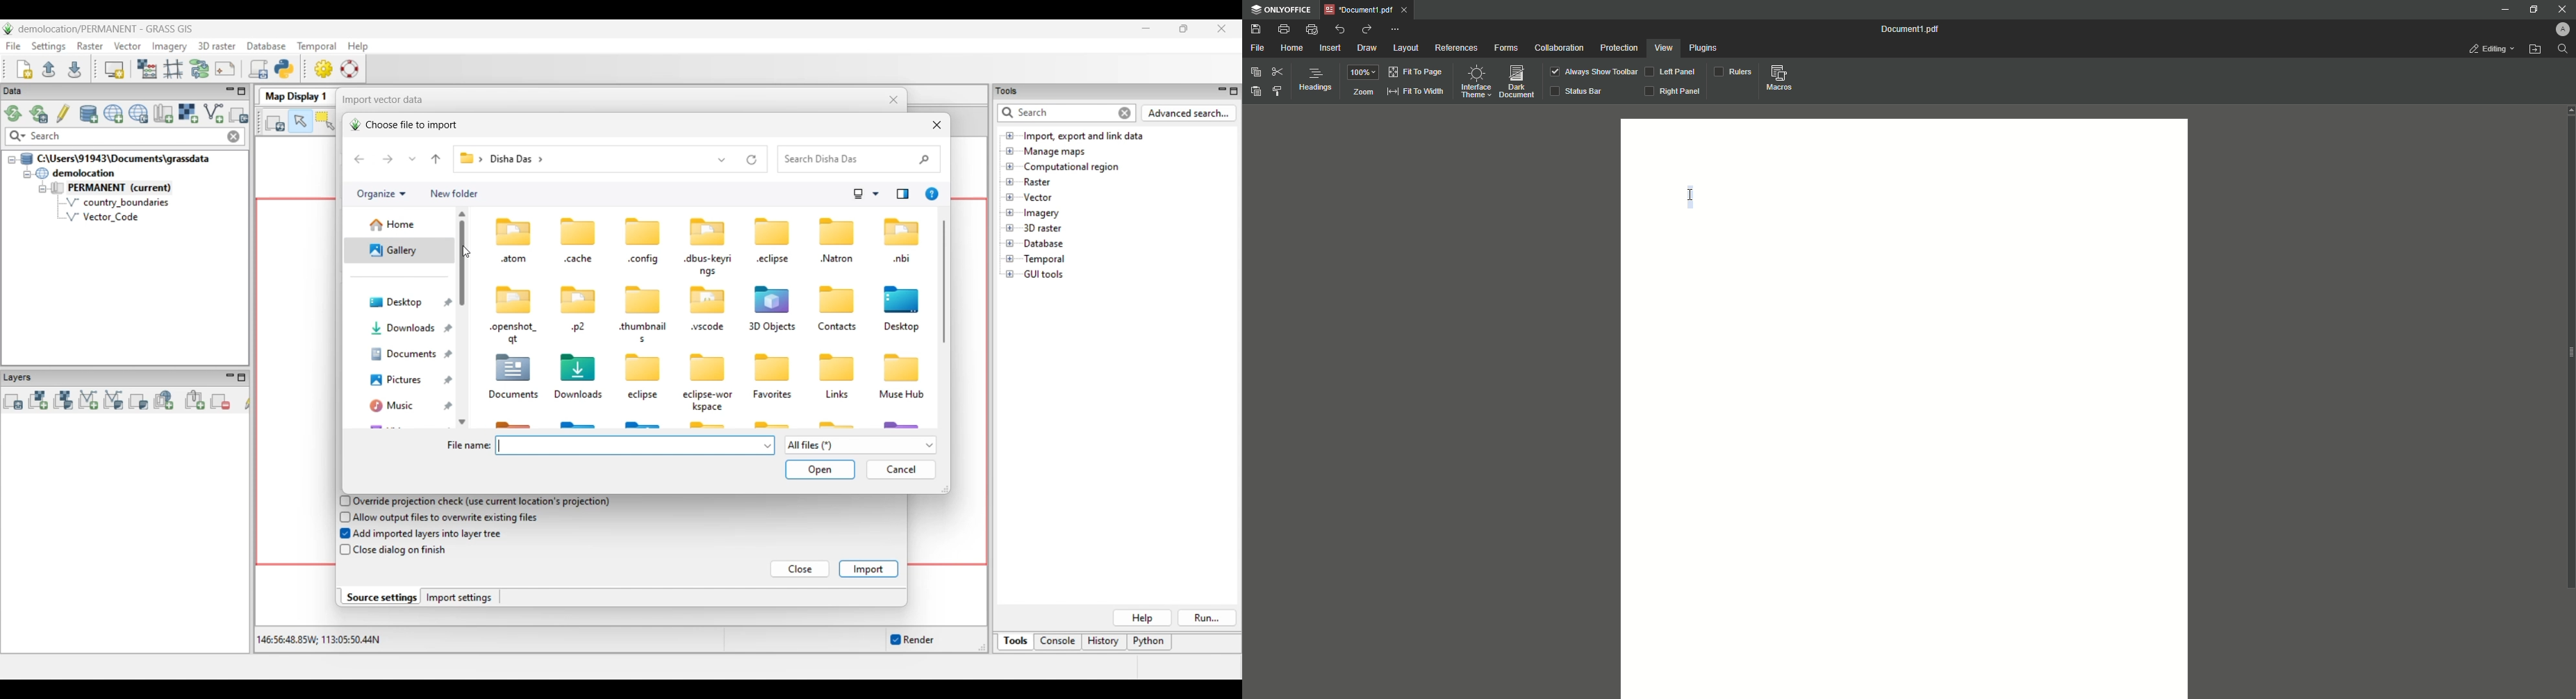 This screenshot has width=2576, height=700. What do you see at coordinates (1516, 81) in the screenshot?
I see `Dark Document` at bounding box center [1516, 81].